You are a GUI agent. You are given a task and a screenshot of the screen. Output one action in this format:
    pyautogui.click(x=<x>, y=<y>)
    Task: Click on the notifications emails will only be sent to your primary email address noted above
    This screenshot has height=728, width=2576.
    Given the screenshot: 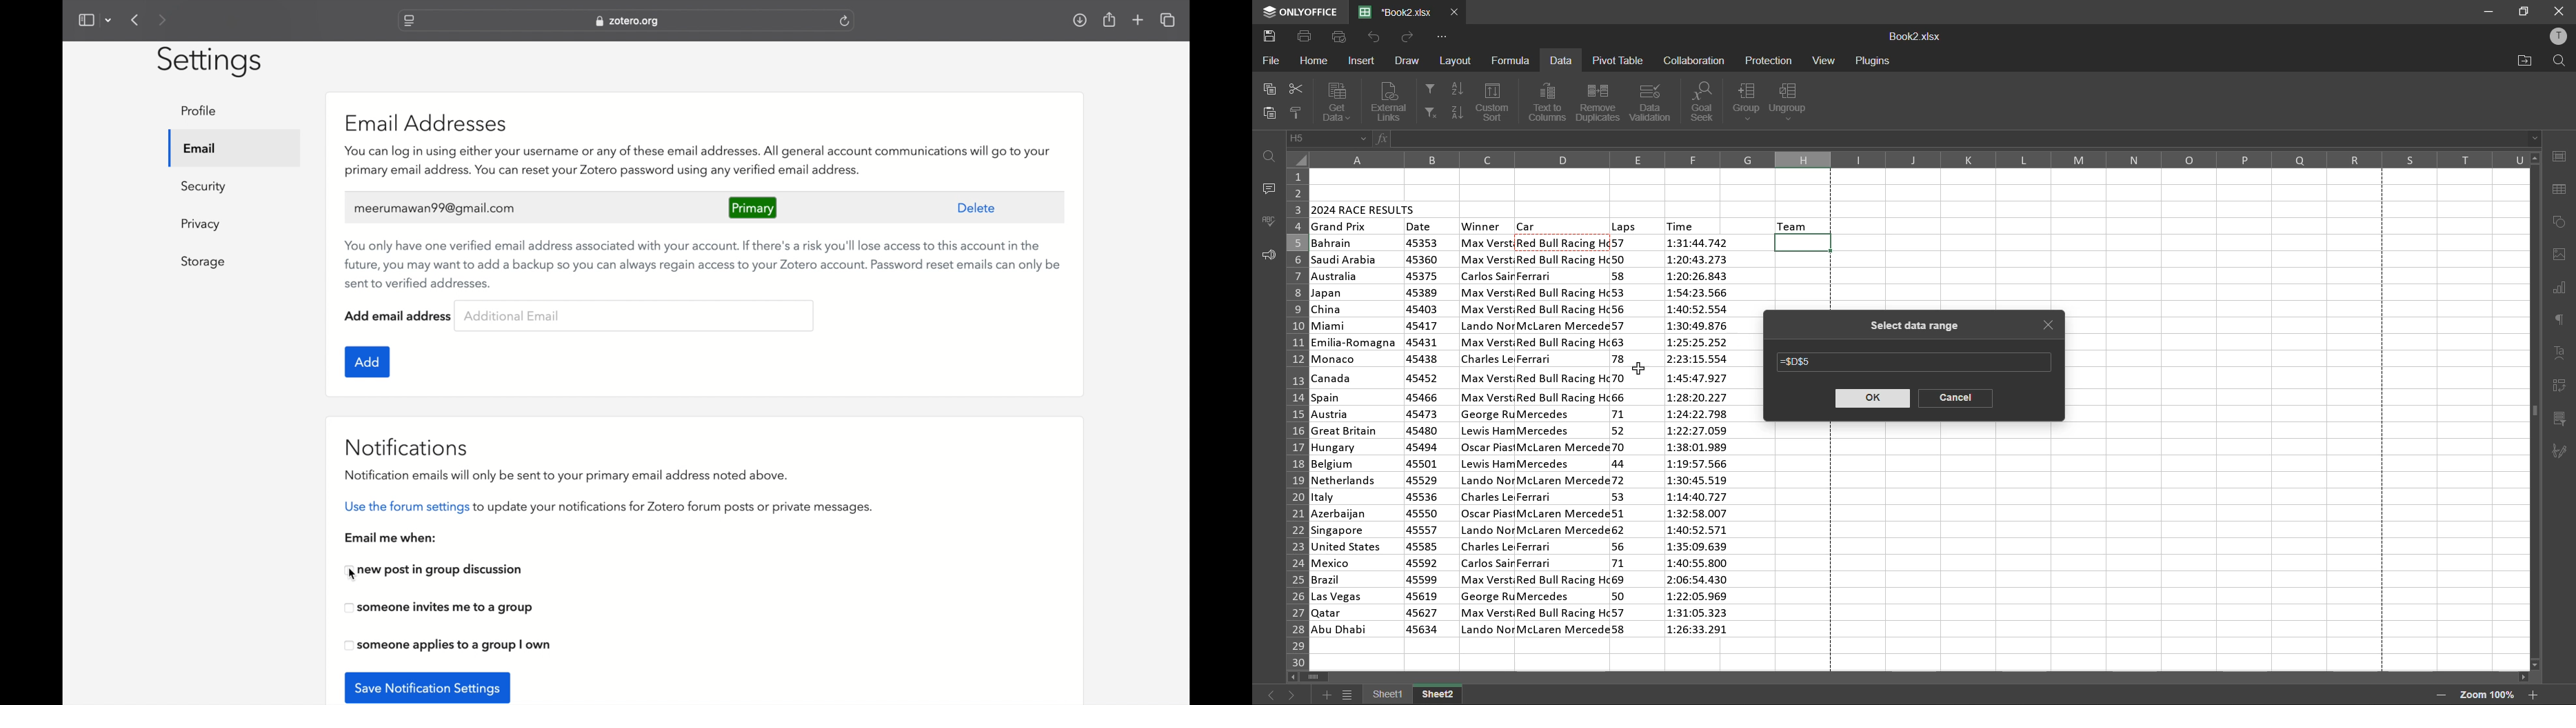 What is the action you would take?
    pyautogui.click(x=566, y=474)
    